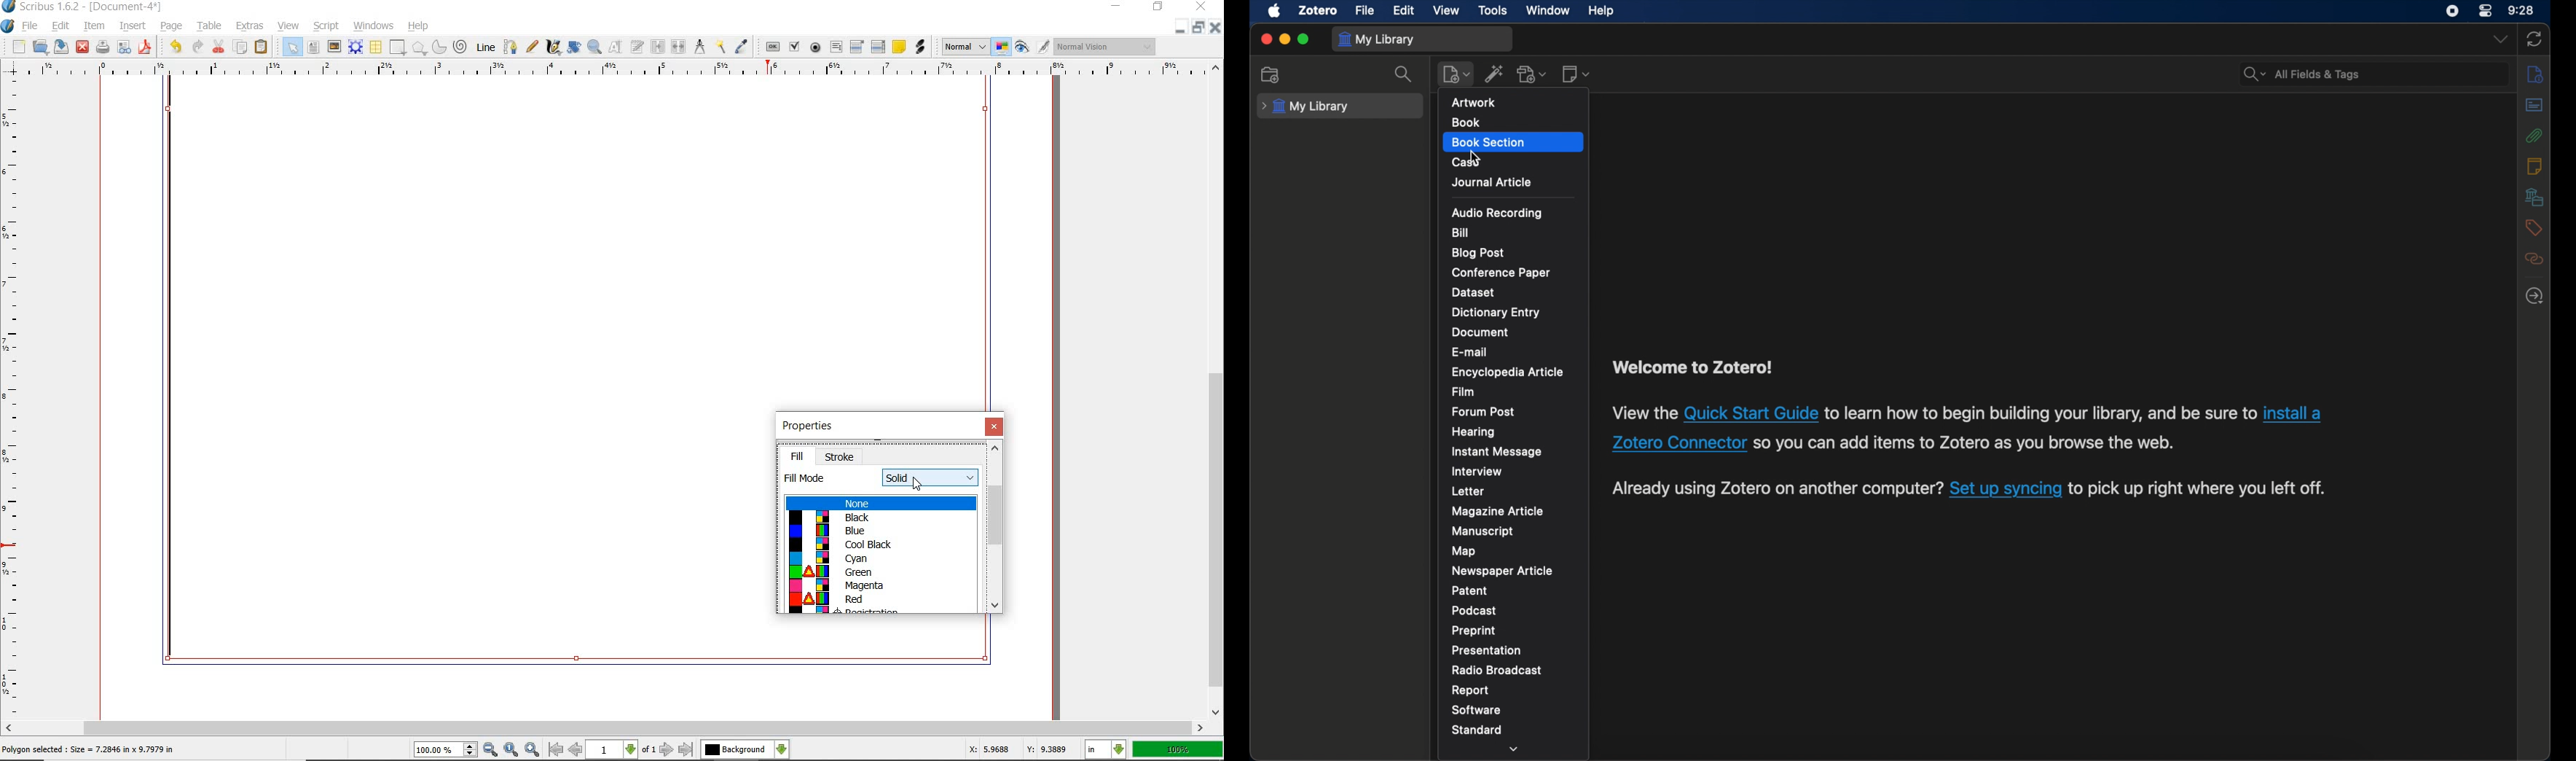 Image resolution: width=2576 pixels, height=784 pixels. Describe the element at coordinates (996, 528) in the screenshot. I see `scrollbar` at that location.